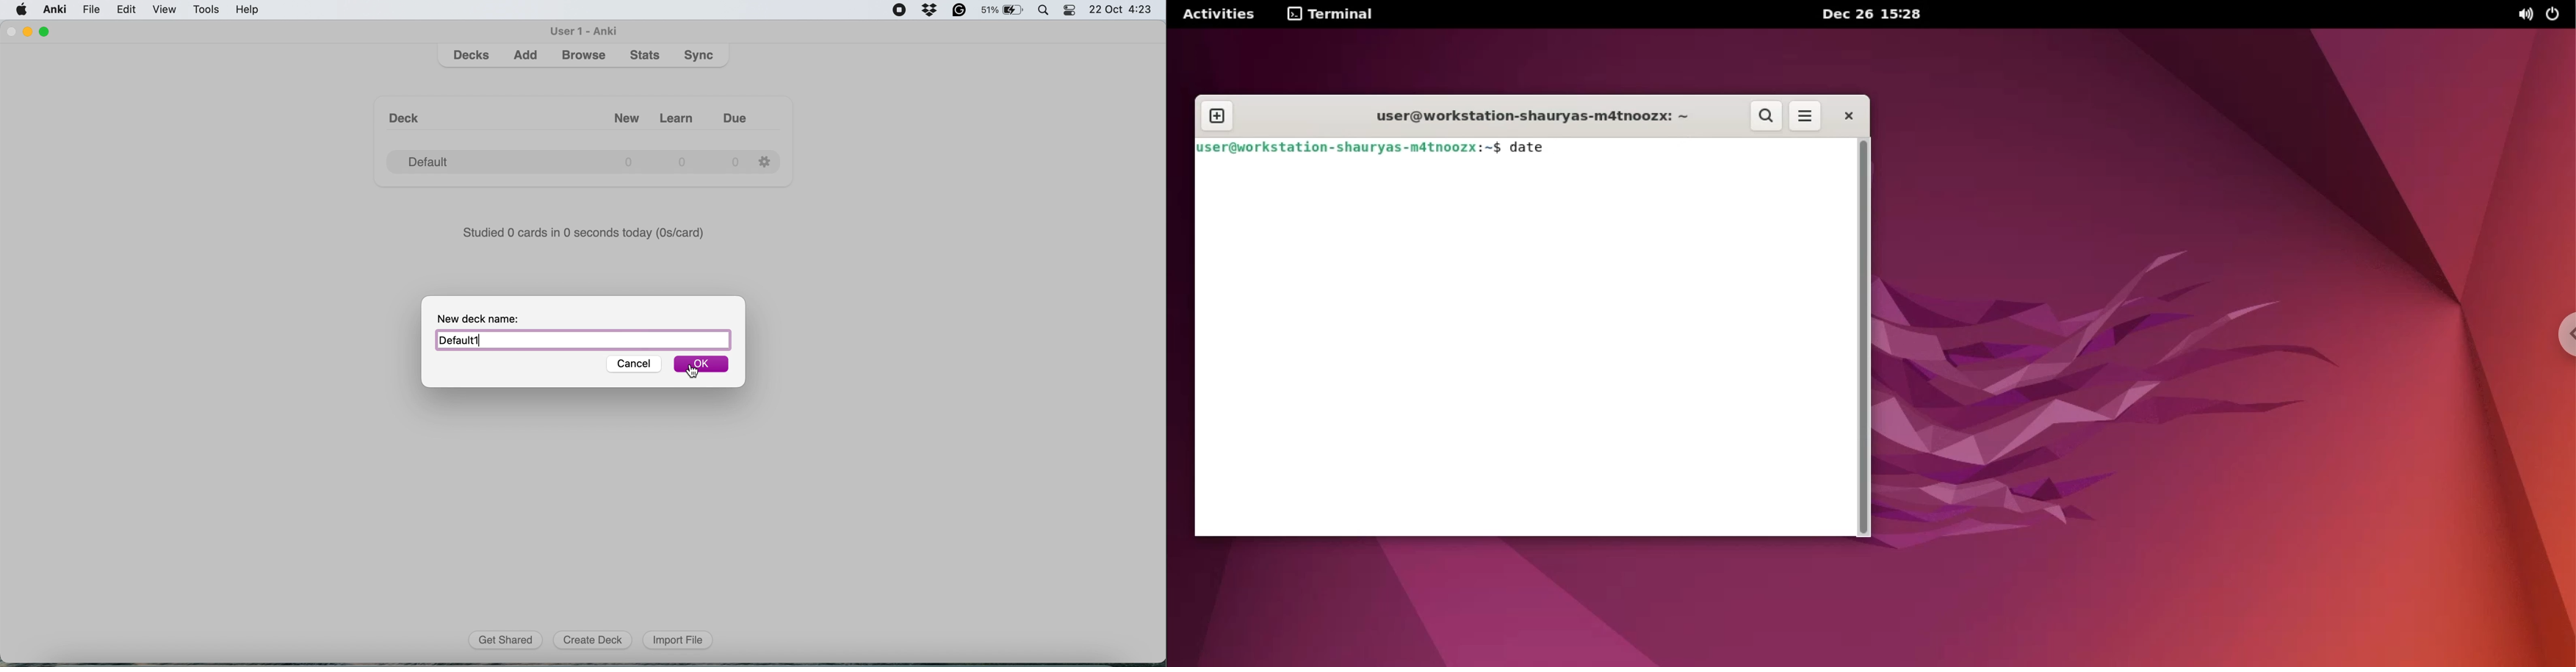  I want to click on stats, so click(646, 56).